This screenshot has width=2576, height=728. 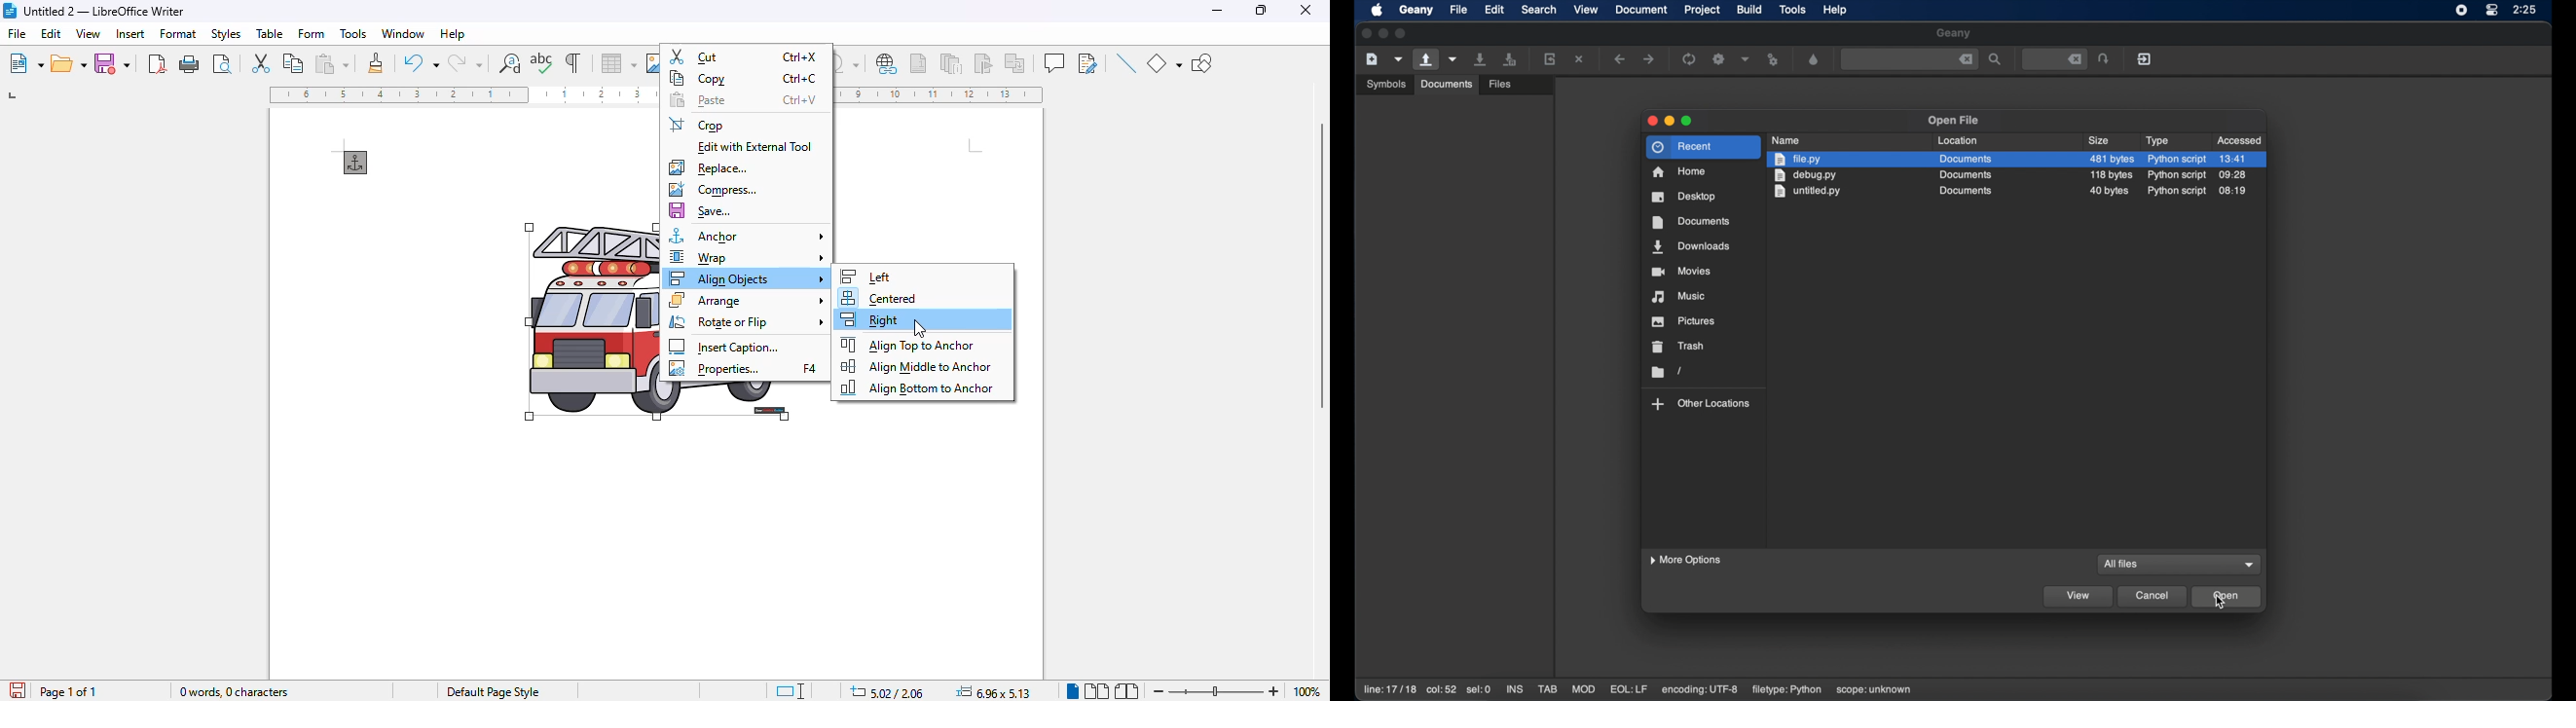 What do you see at coordinates (915, 387) in the screenshot?
I see `align bottom to anchor` at bounding box center [915, 387].